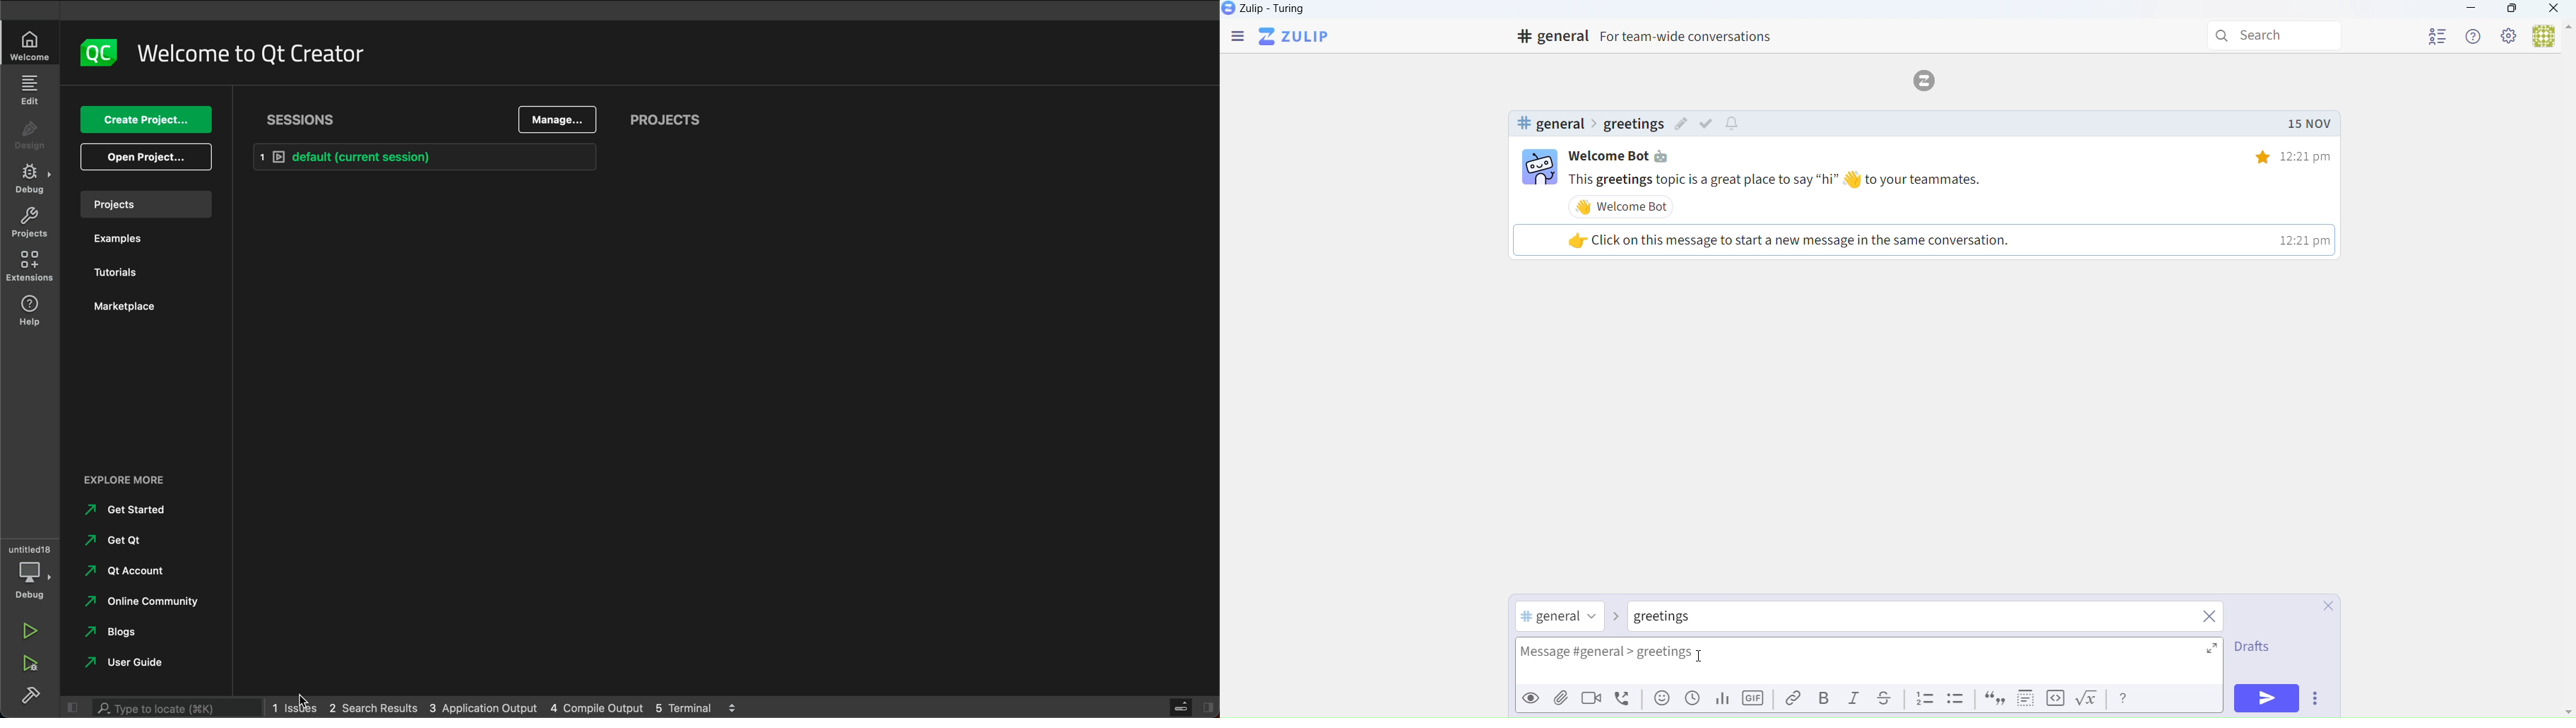 This screenshot has width=2576, height=728. Describe the element at coordinates (147, 603) in the screenshot. I see `online community` at that location.